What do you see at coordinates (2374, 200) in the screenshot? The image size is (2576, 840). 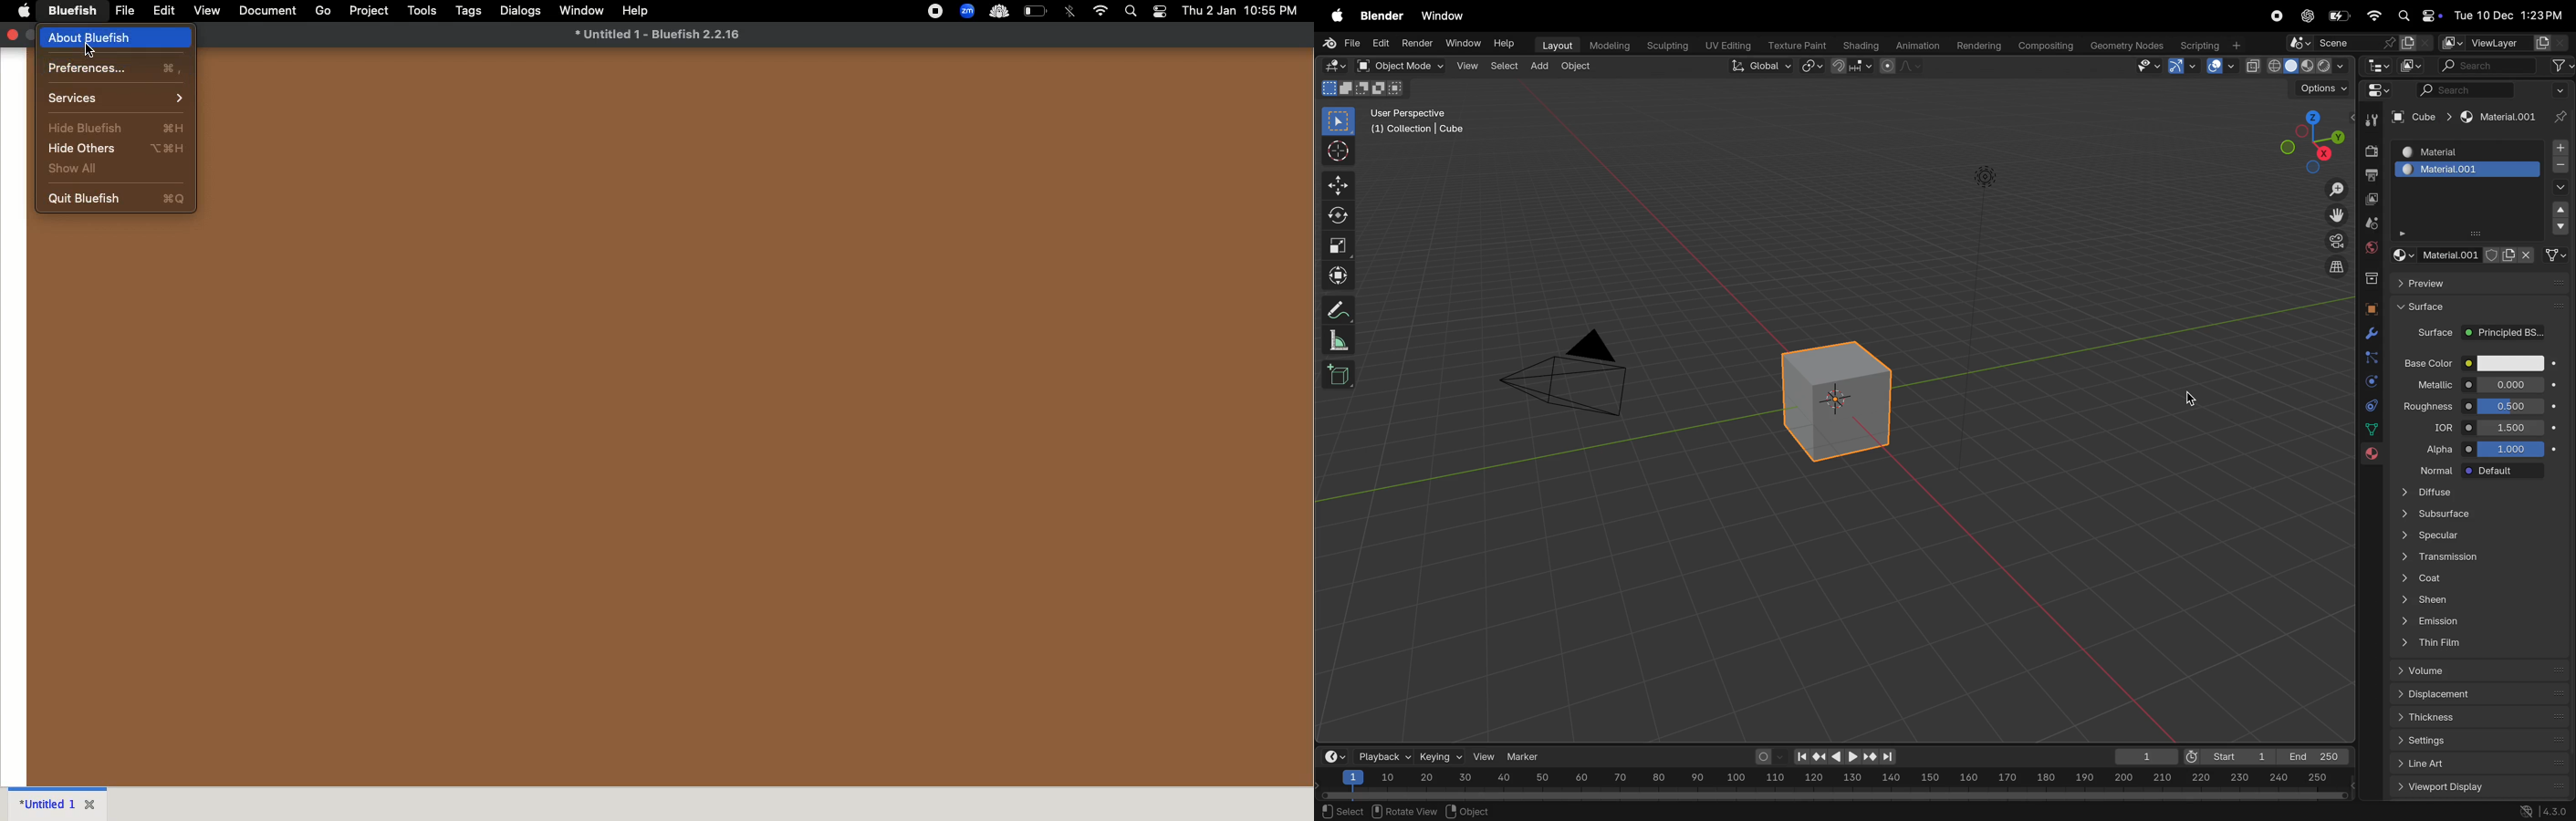 I see `view layer` at bounding box center [2374, 200].